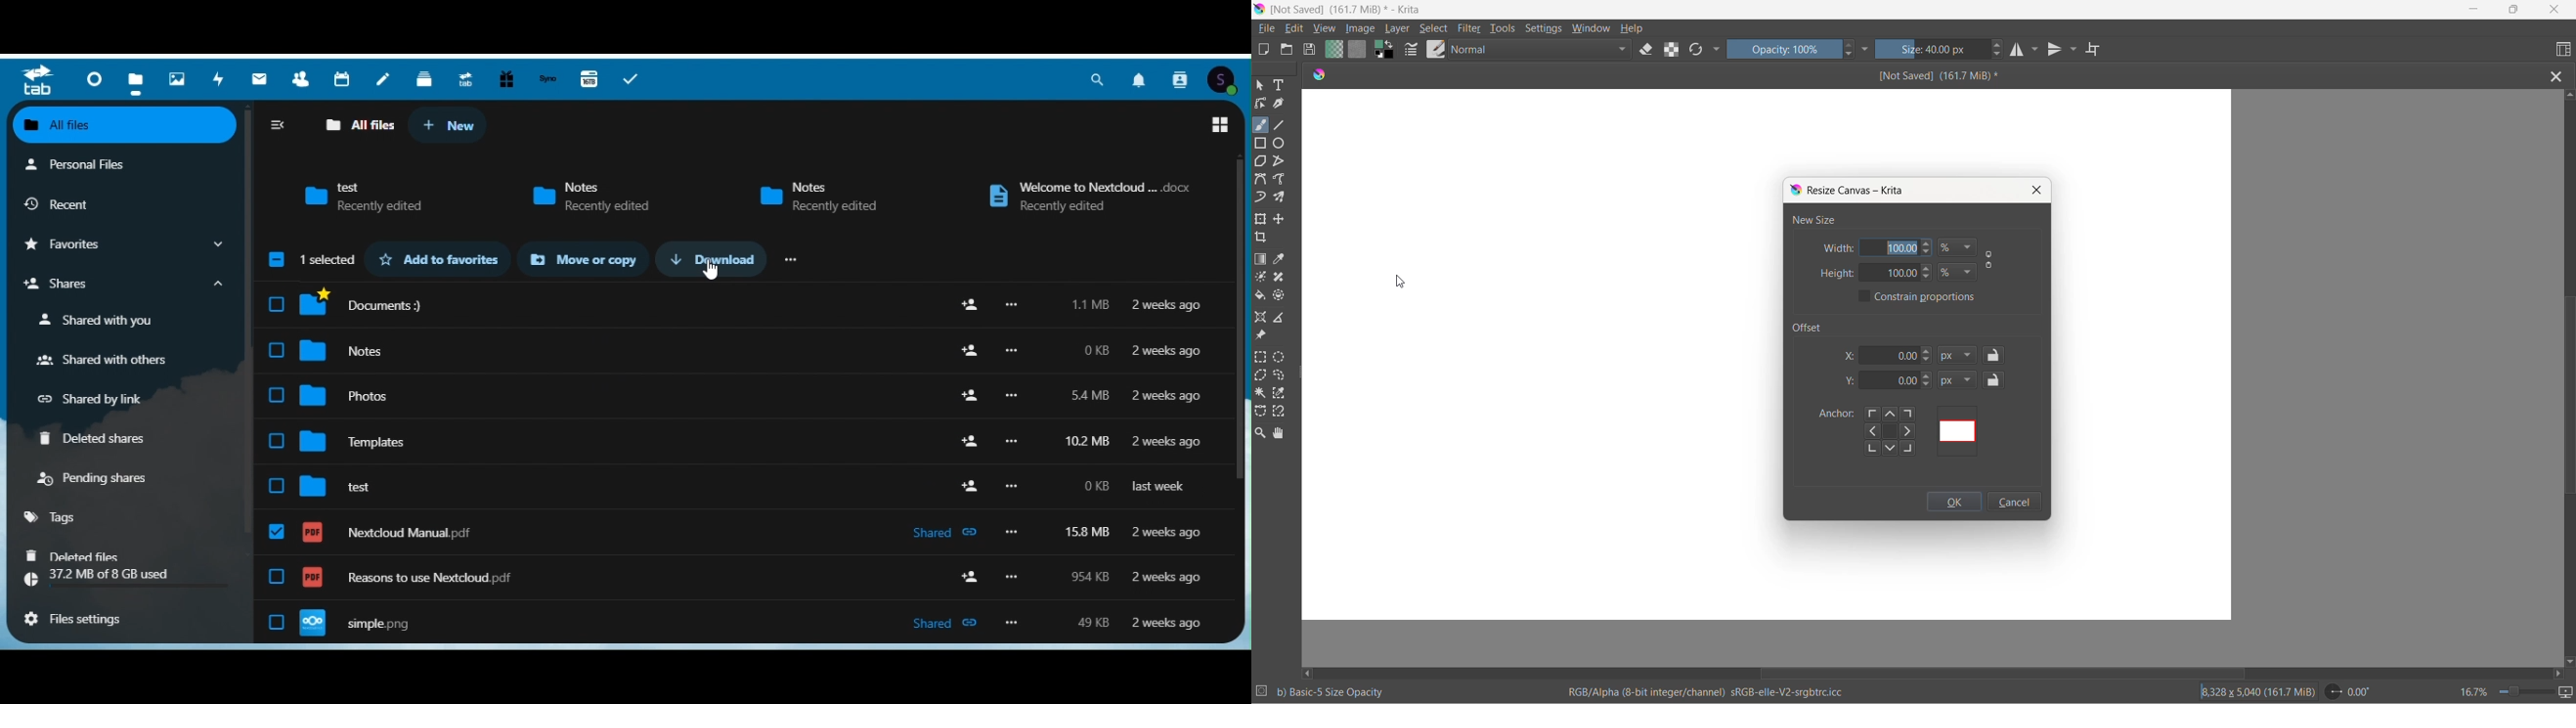  Describe the element at coordinates (1281, 260) in the screenshot. I see `sample a color` at that location.